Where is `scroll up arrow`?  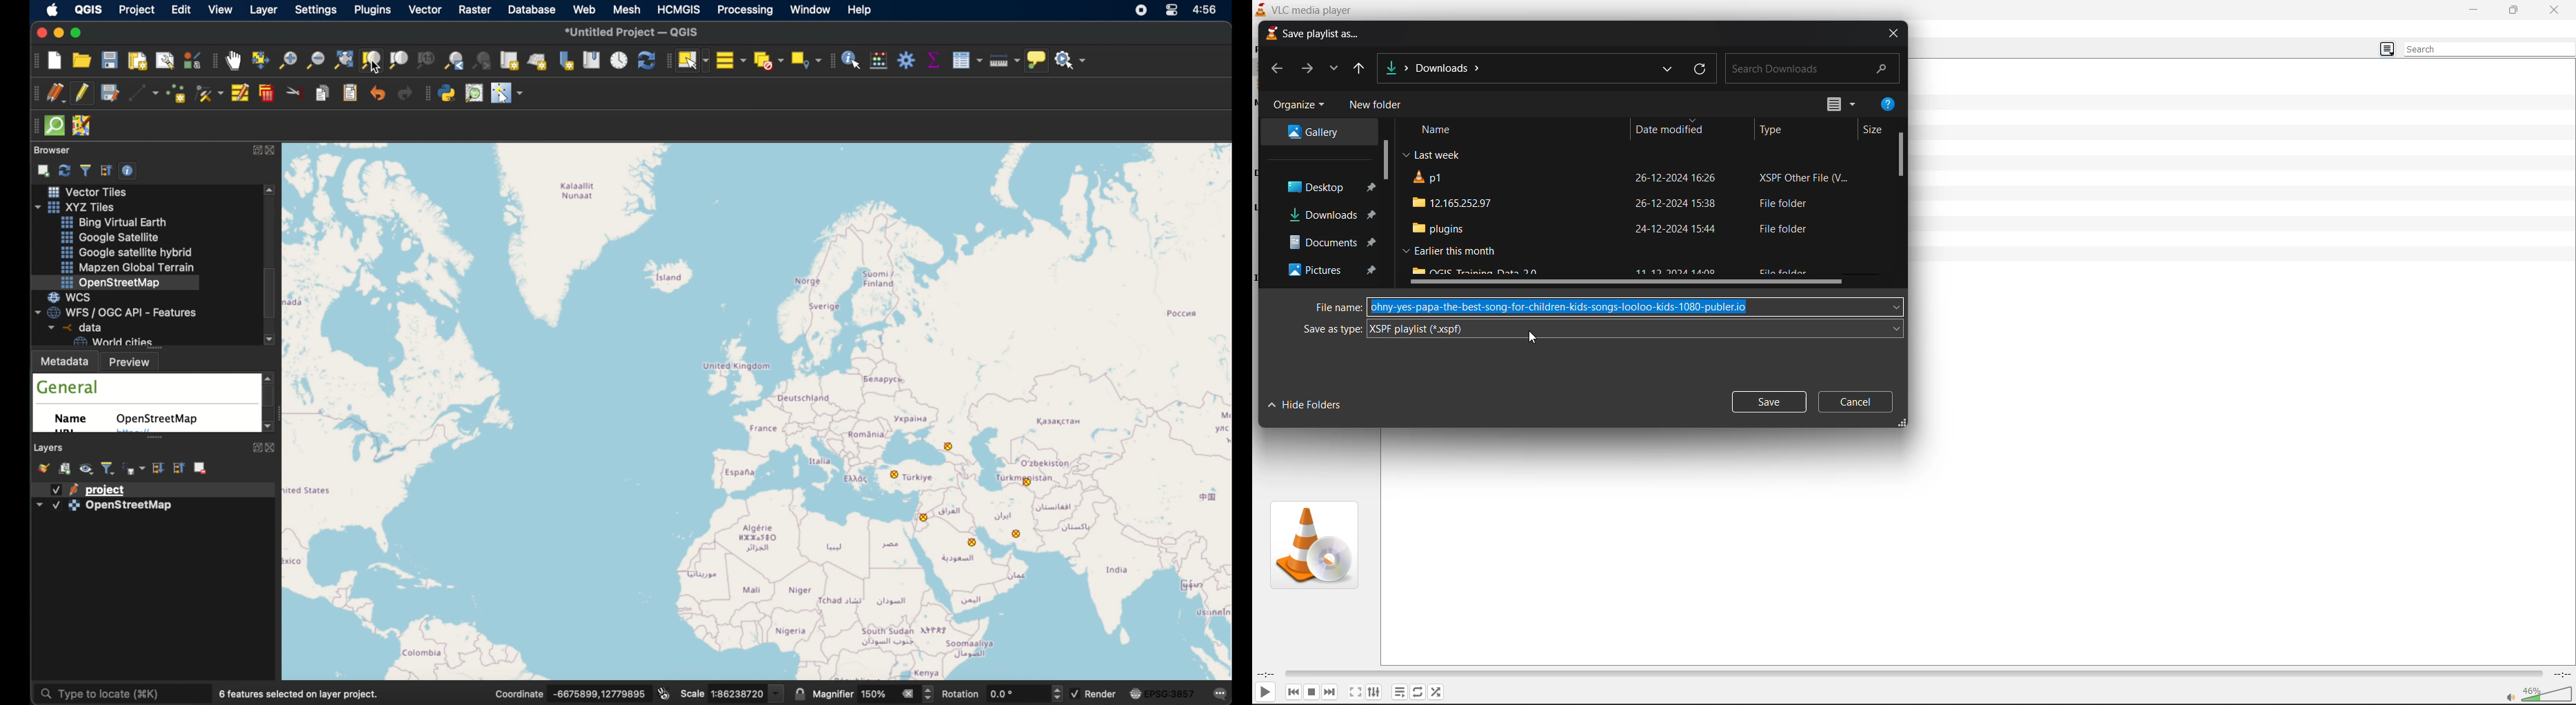
scroll up arrow is located at coordinates (269, 376).